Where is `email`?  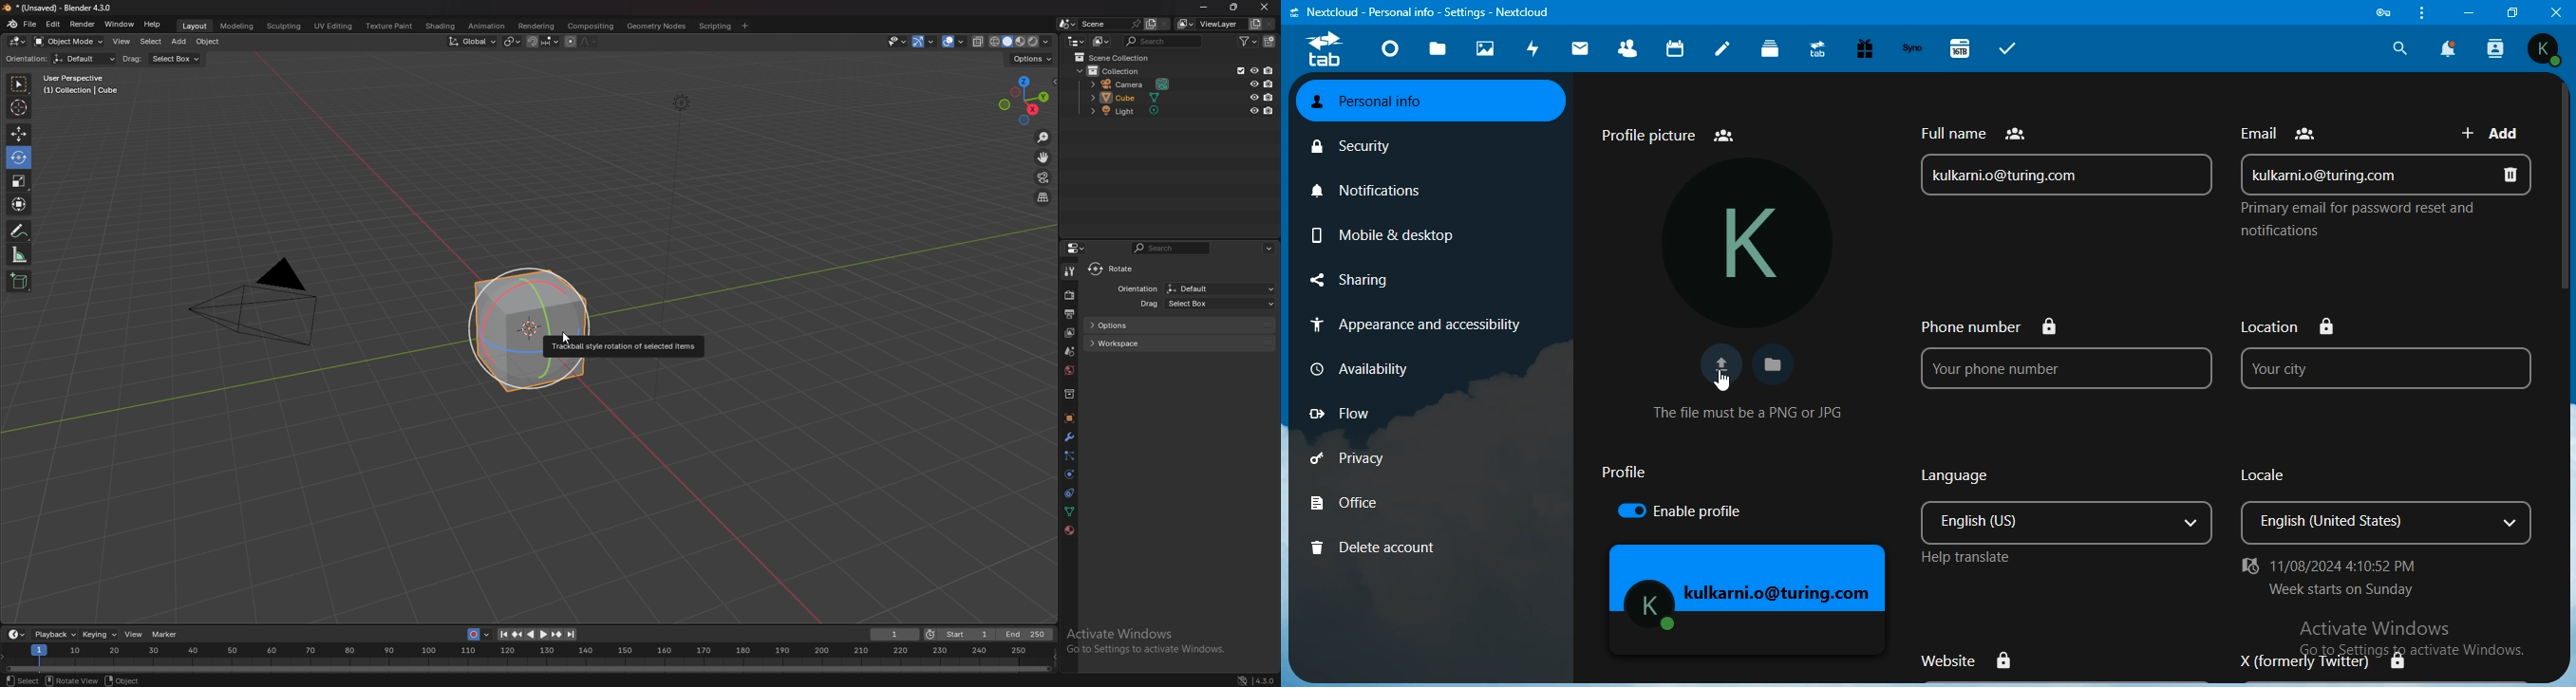
email is located at coordinates (2387, 172).